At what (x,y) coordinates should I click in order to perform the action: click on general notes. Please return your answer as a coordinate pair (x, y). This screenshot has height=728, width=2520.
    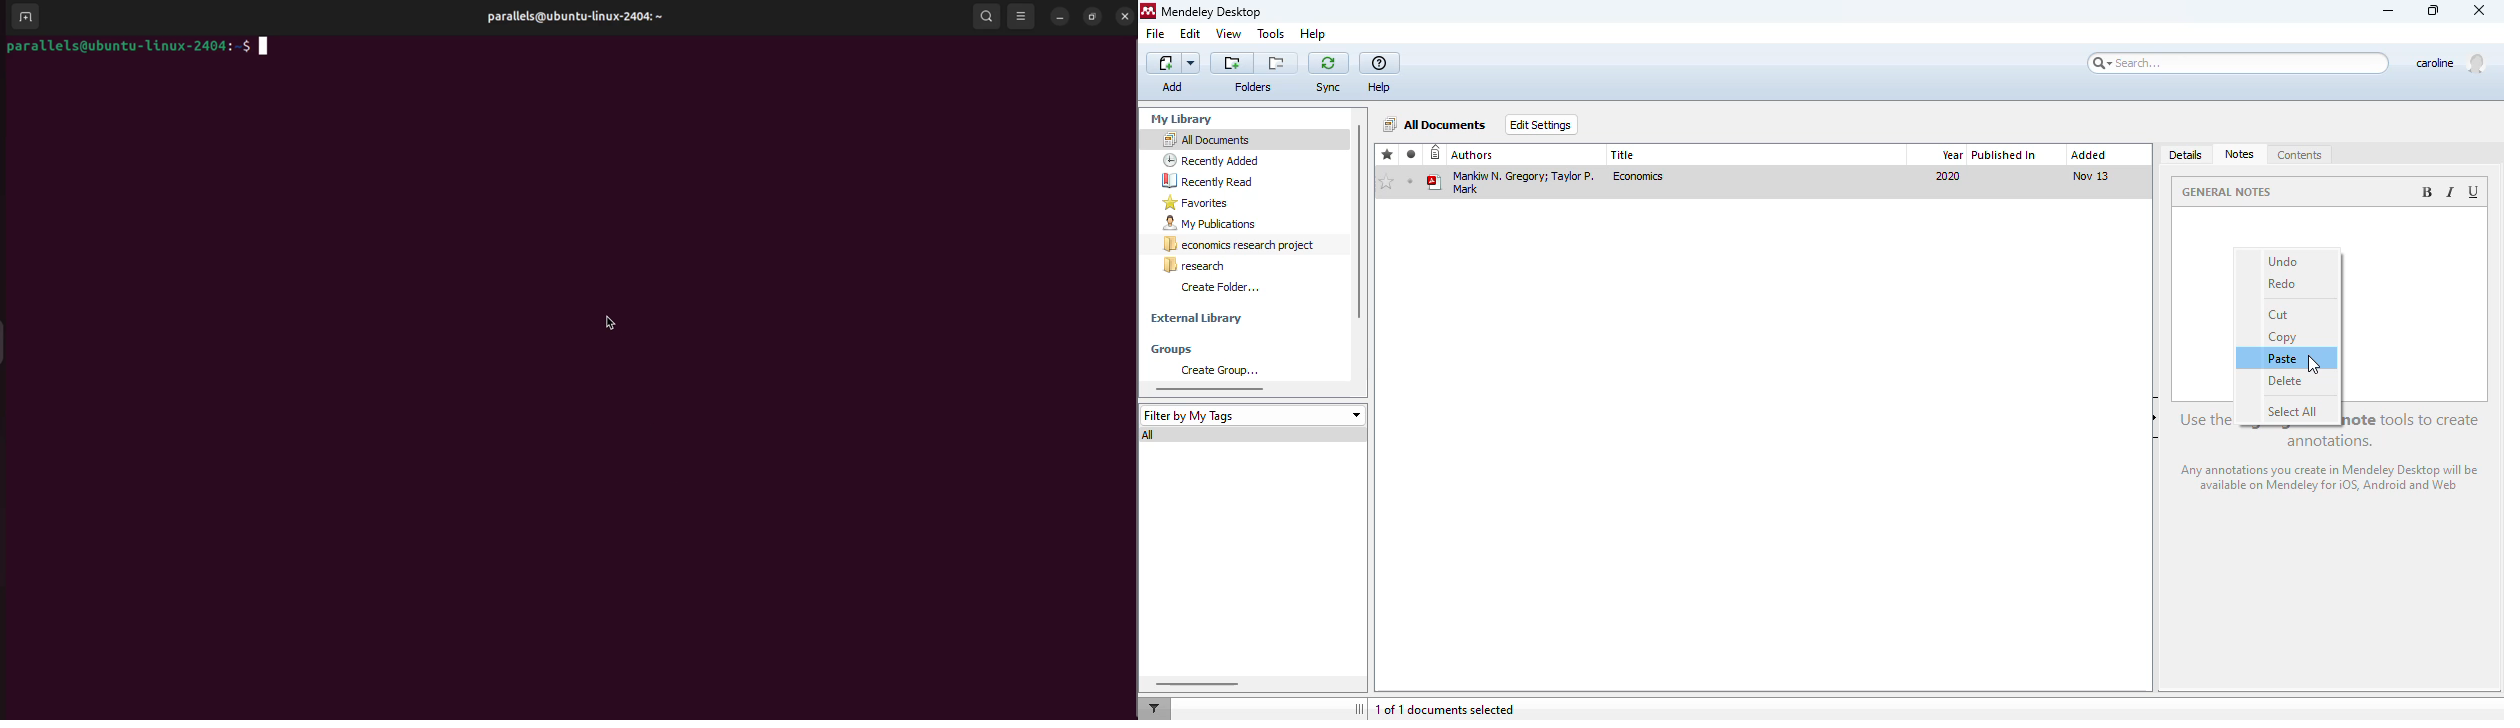
    Looking at the image, I should click on (2230, 191).